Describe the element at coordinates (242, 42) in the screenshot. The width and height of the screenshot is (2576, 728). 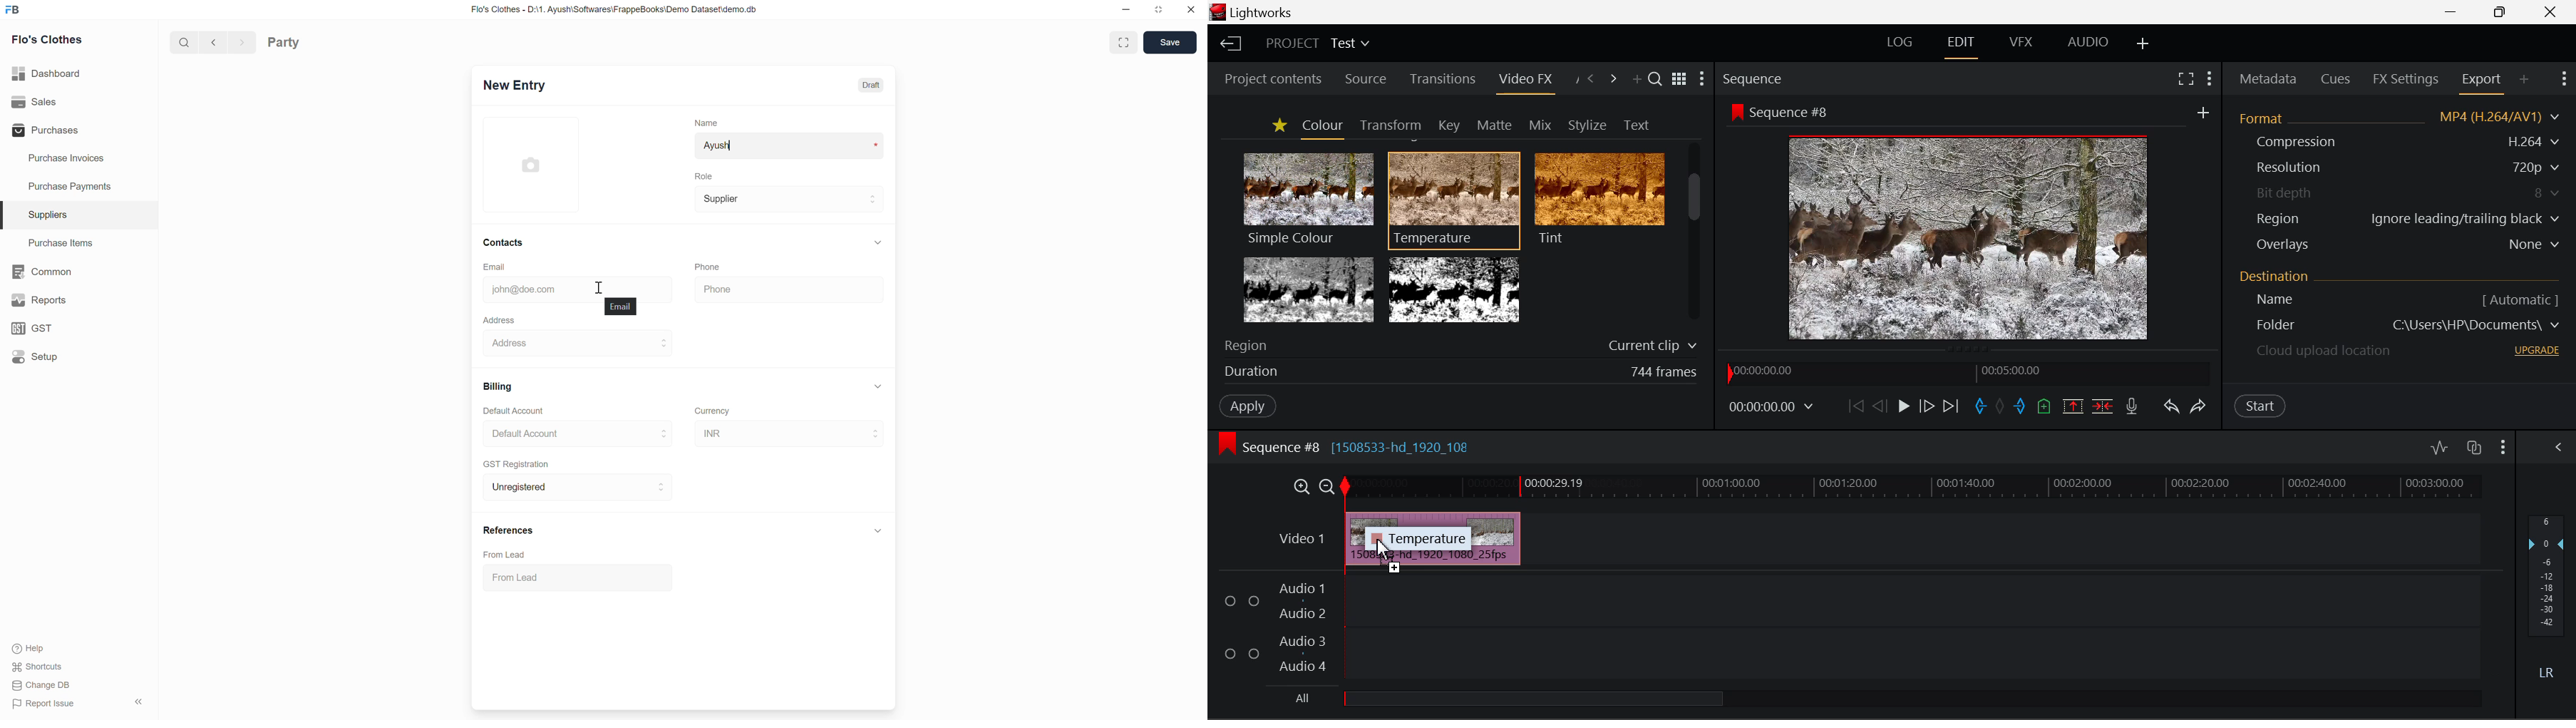
I see `Next` at that location.